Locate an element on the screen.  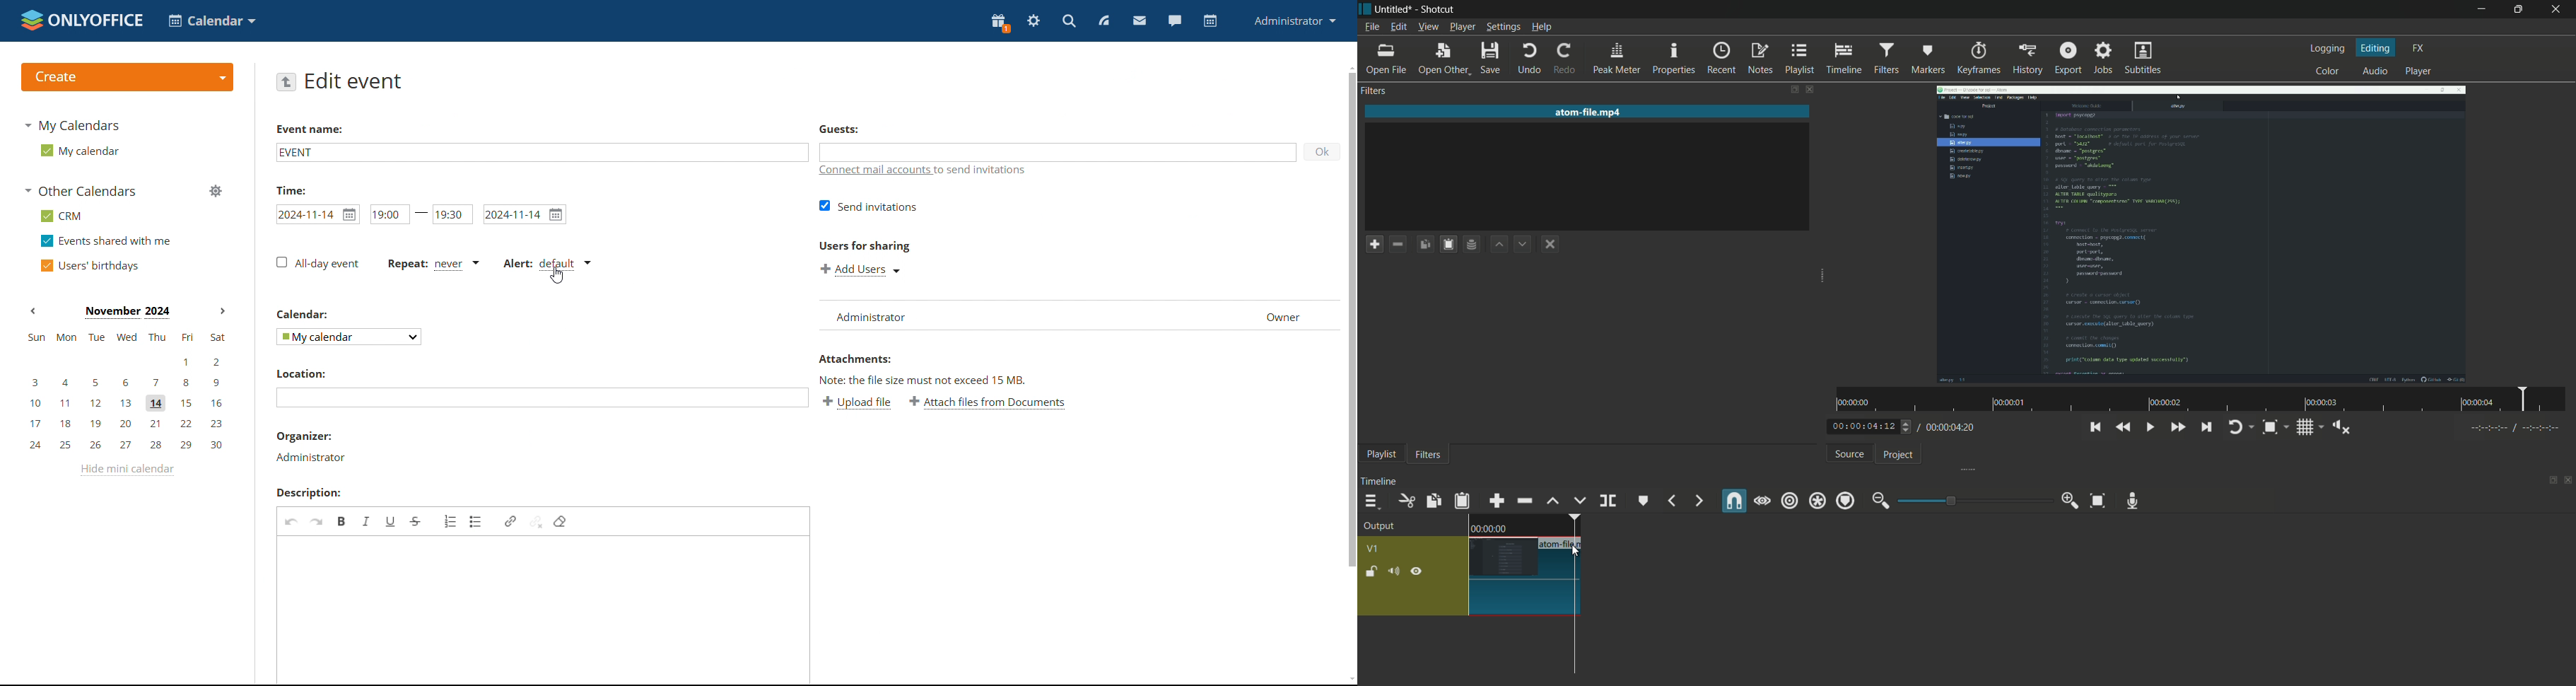
toggle player logging is located at coordinates (2235, 427).